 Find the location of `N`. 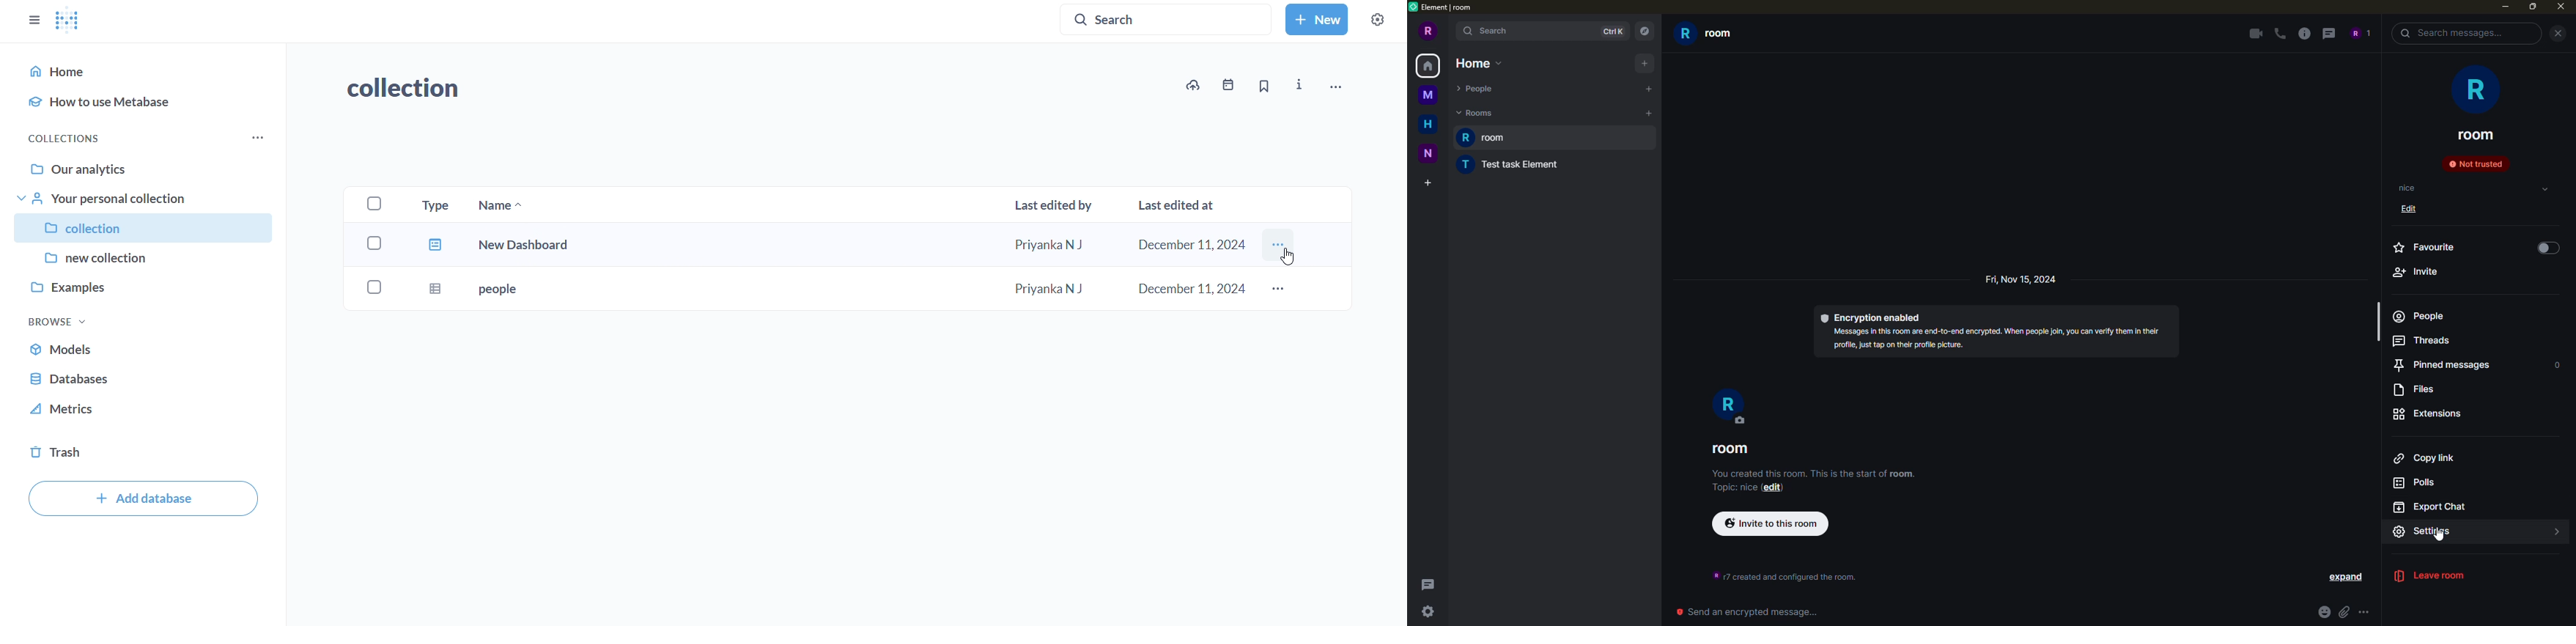

N is located at coordinates (1428, 154).